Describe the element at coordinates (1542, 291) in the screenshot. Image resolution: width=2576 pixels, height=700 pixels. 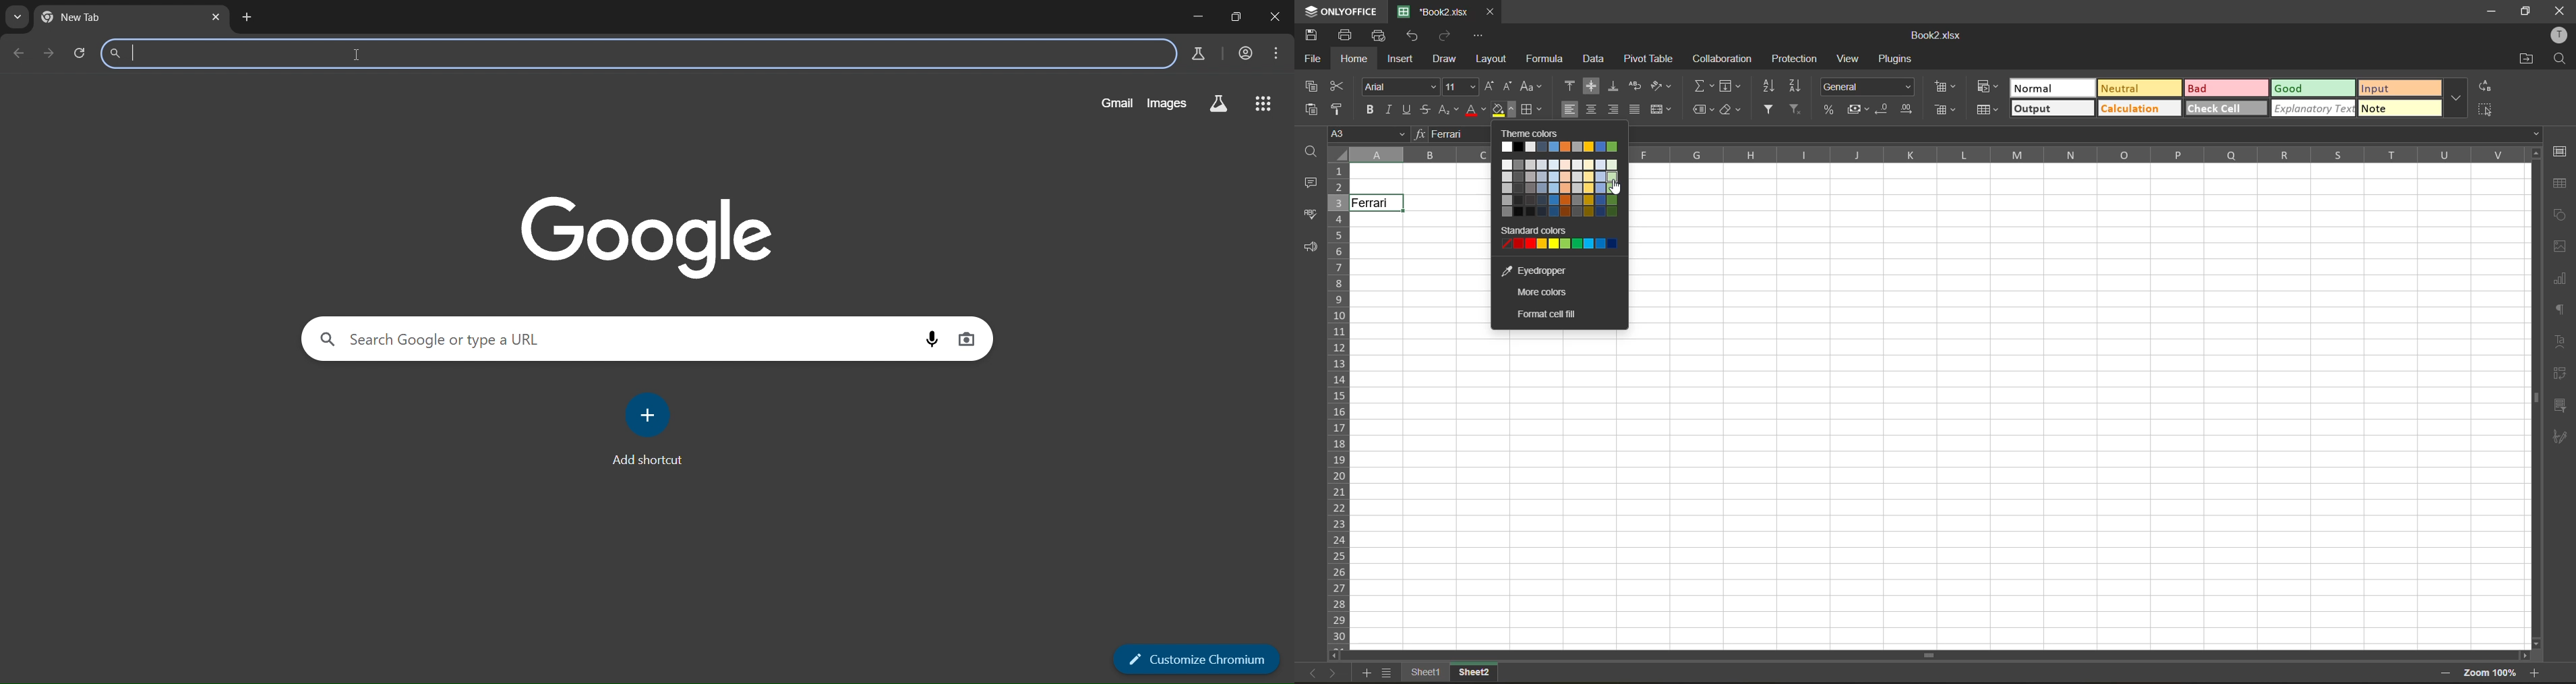
I see `more colors` at that location.